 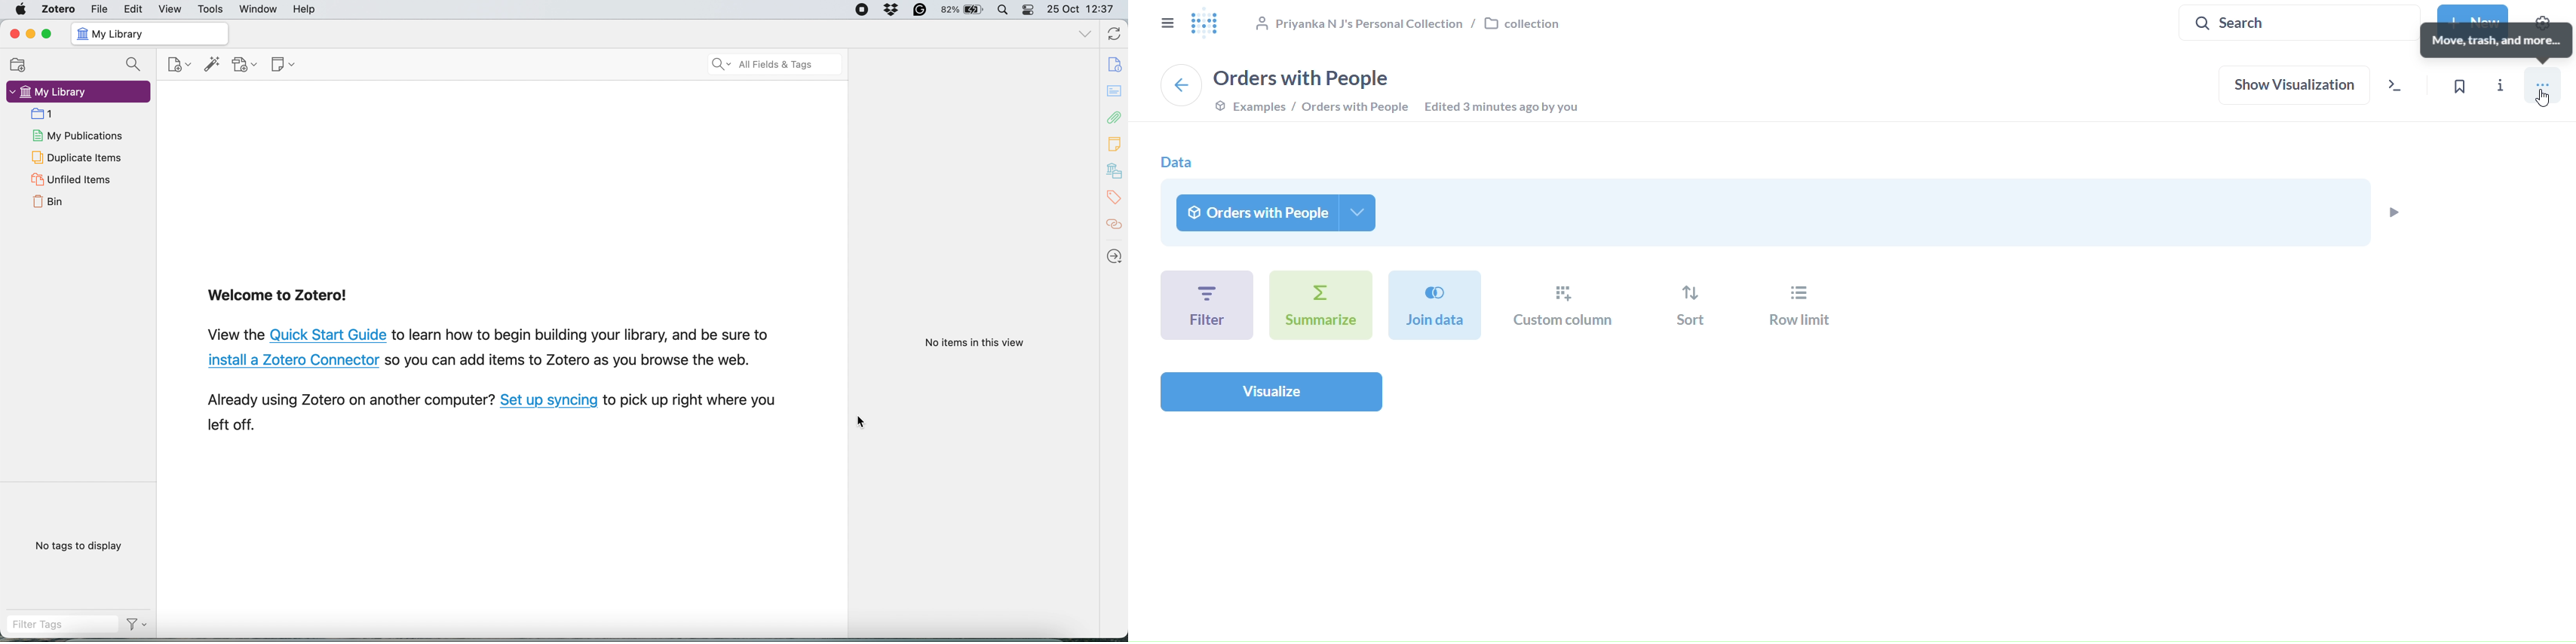 I want to click on Filter Options, so click(x=138, y=626).